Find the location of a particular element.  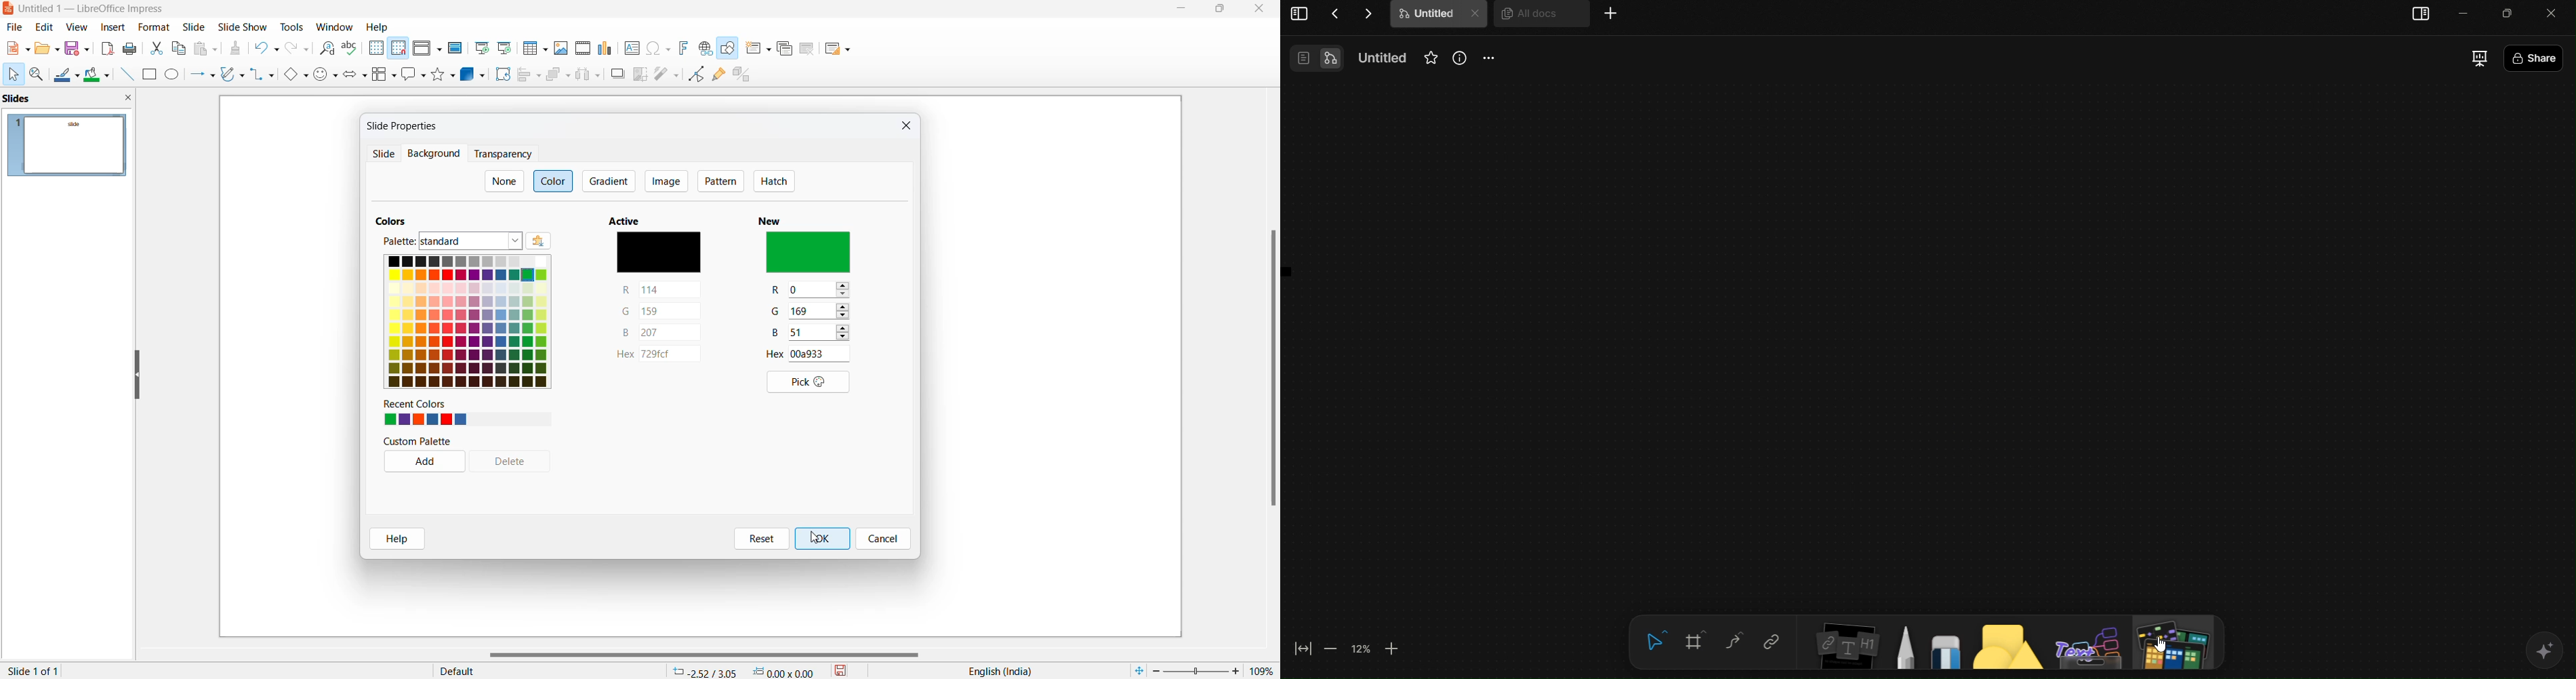

copy options is located at coordinates (179, 49).